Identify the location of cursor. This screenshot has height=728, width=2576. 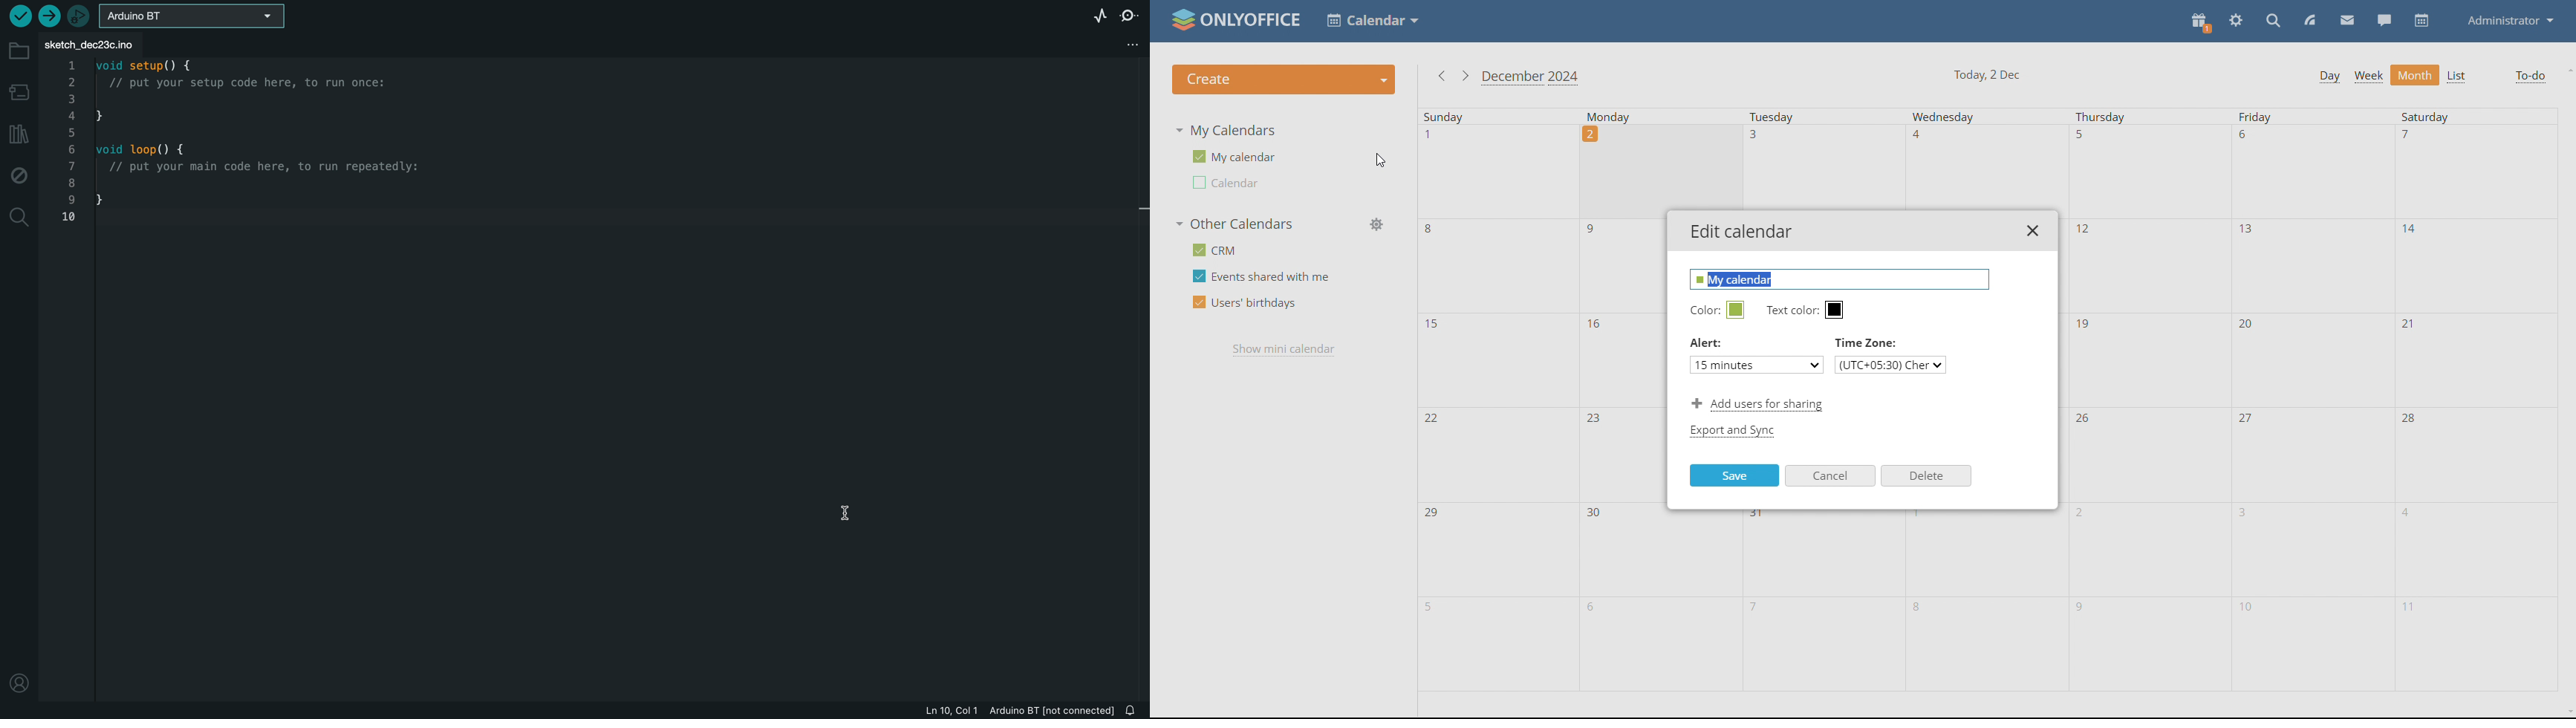
(856, 514).